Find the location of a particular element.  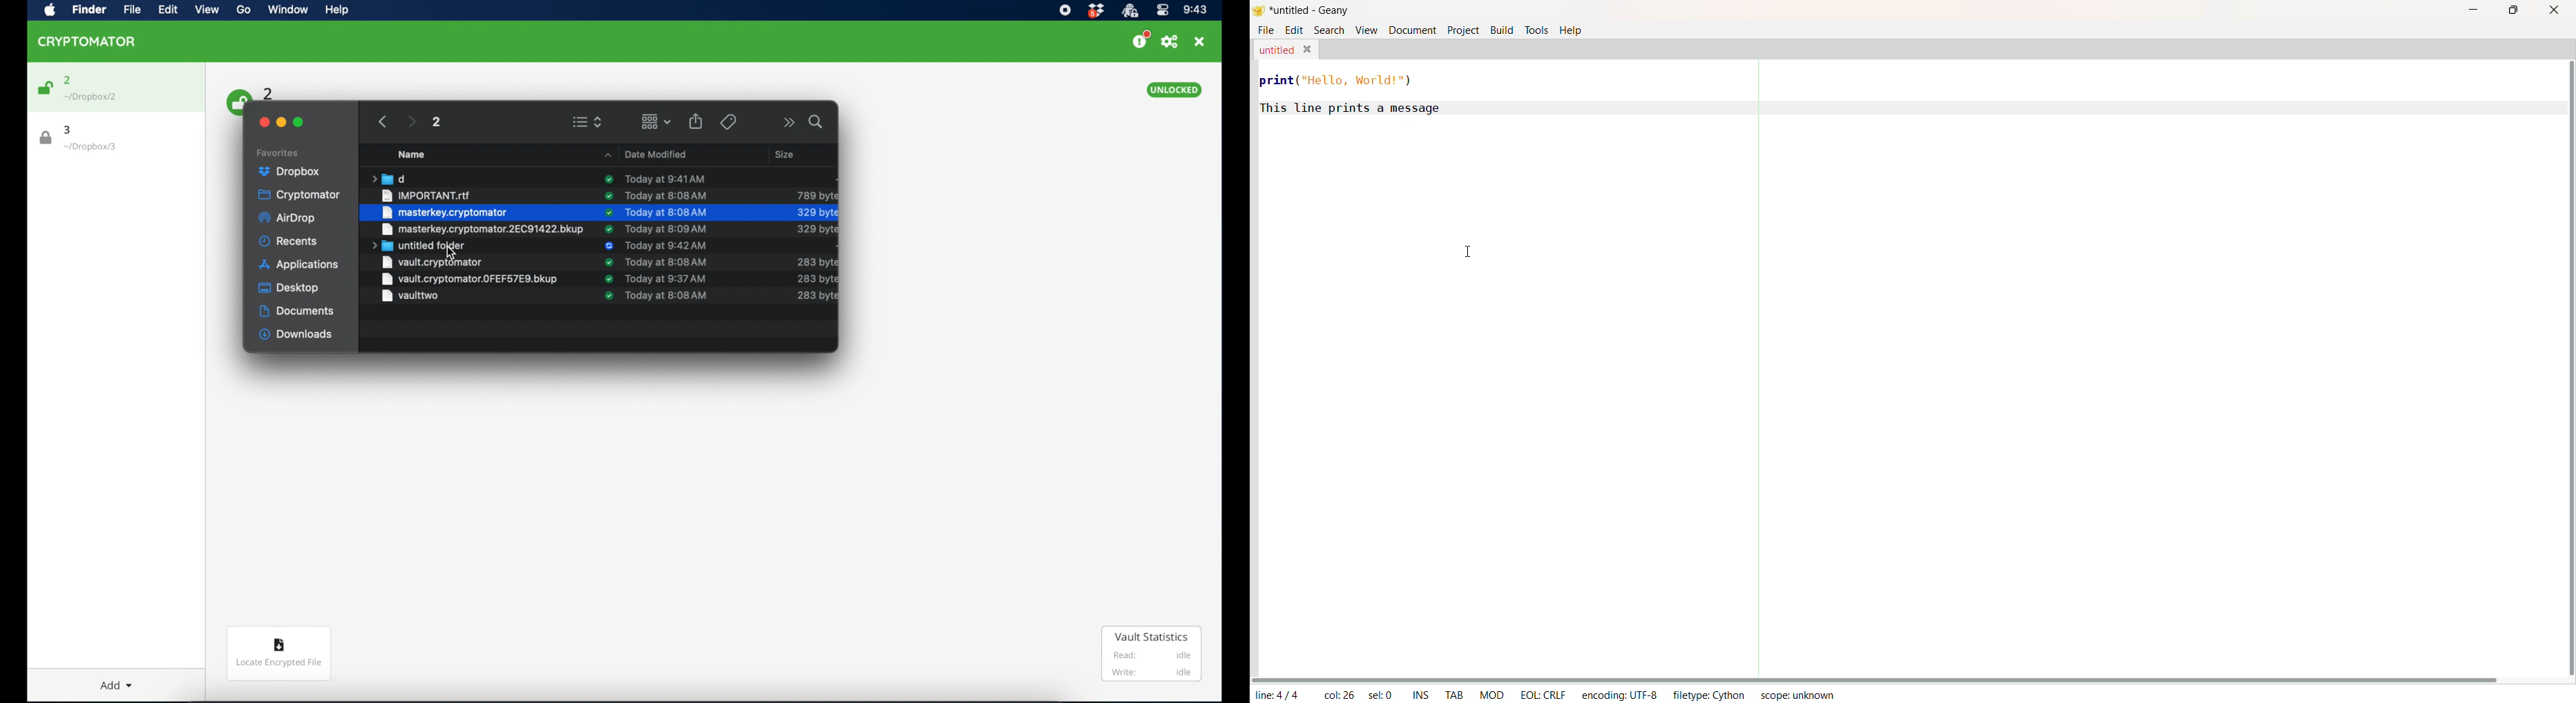

preferences is located at coordinates (1170, 42).